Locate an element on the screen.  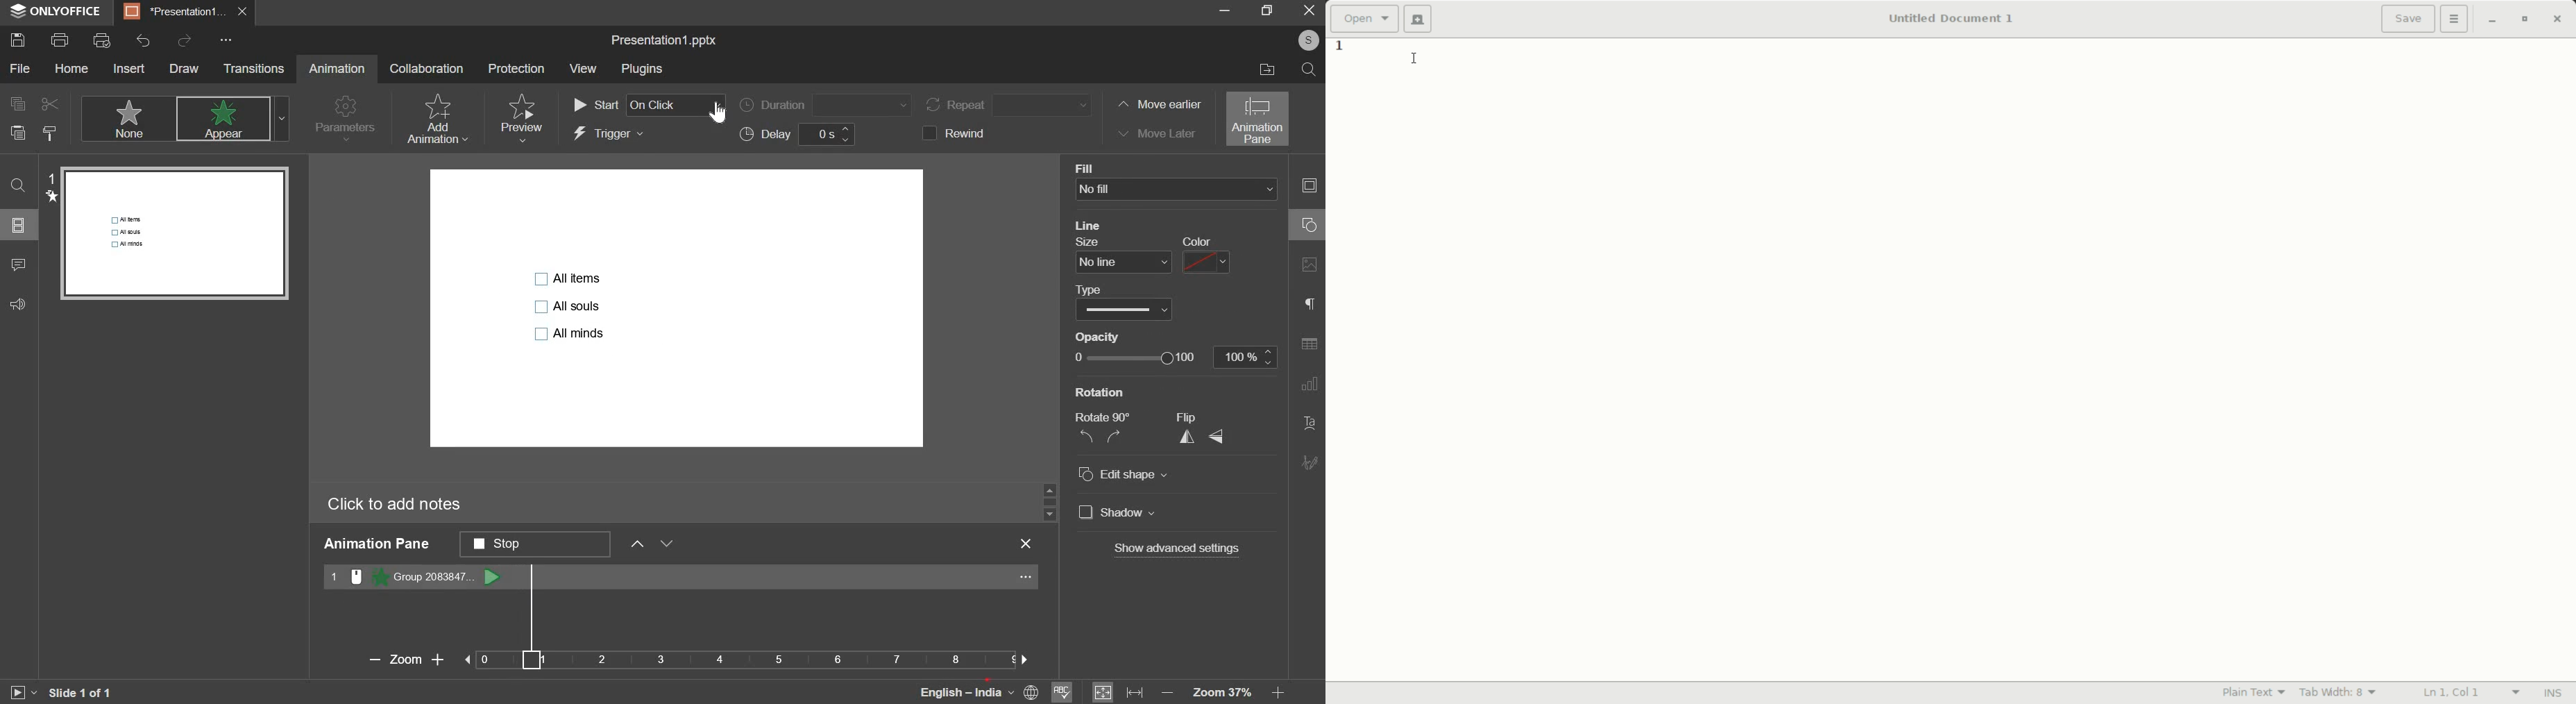
animation 1 is located at coordinates (414, 576).